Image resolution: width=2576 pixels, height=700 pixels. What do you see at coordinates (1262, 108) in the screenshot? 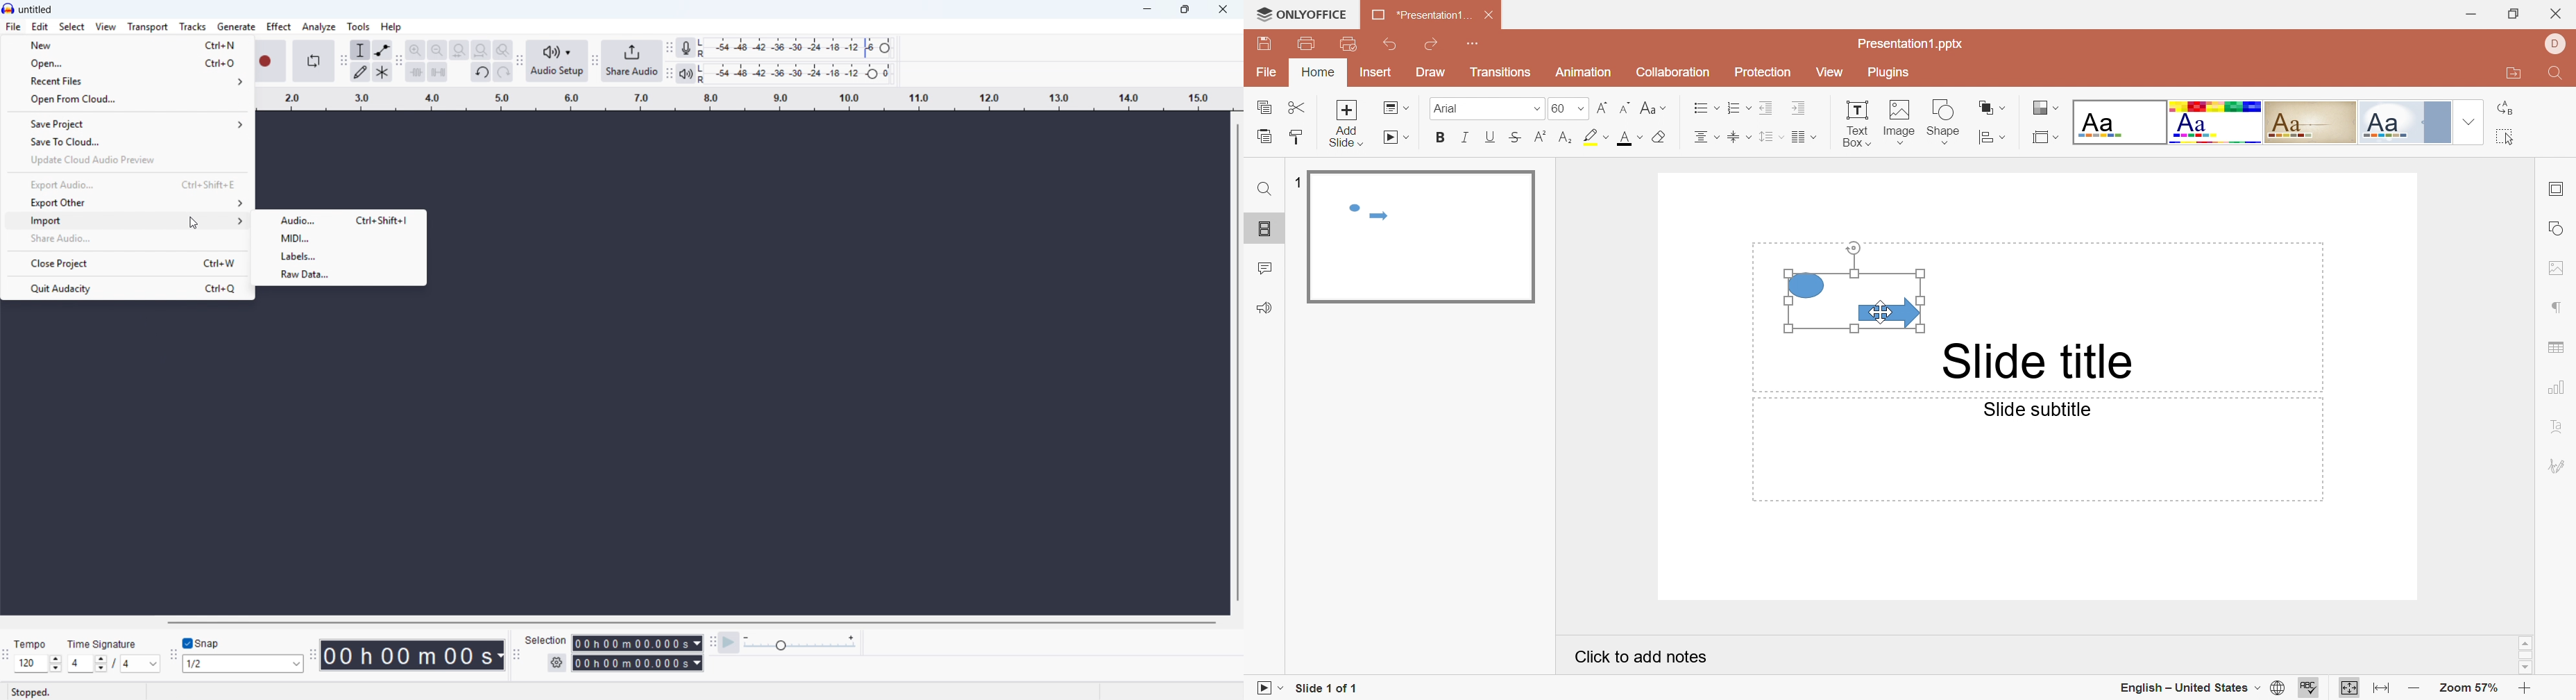
I see `Copy` at bounding box center [1262, 108].